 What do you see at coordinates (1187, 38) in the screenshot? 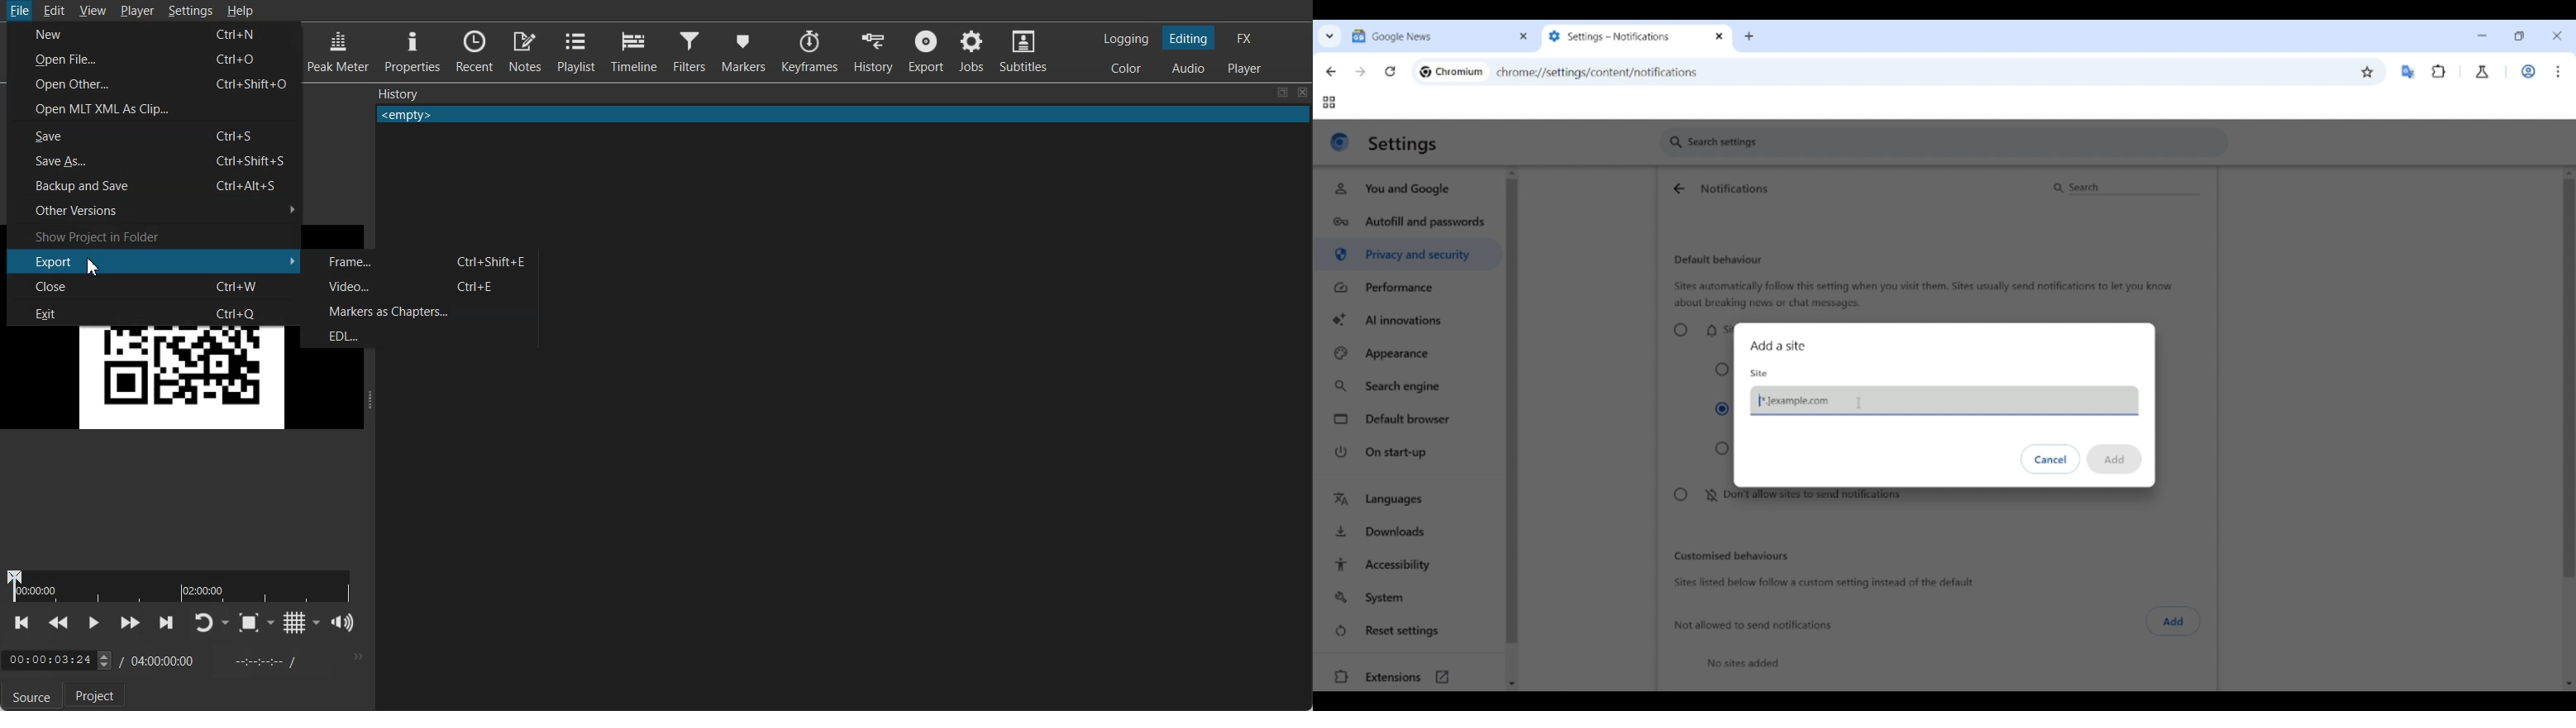
I see `Switching to Editing Layout` at bounding box center [1187, 38].